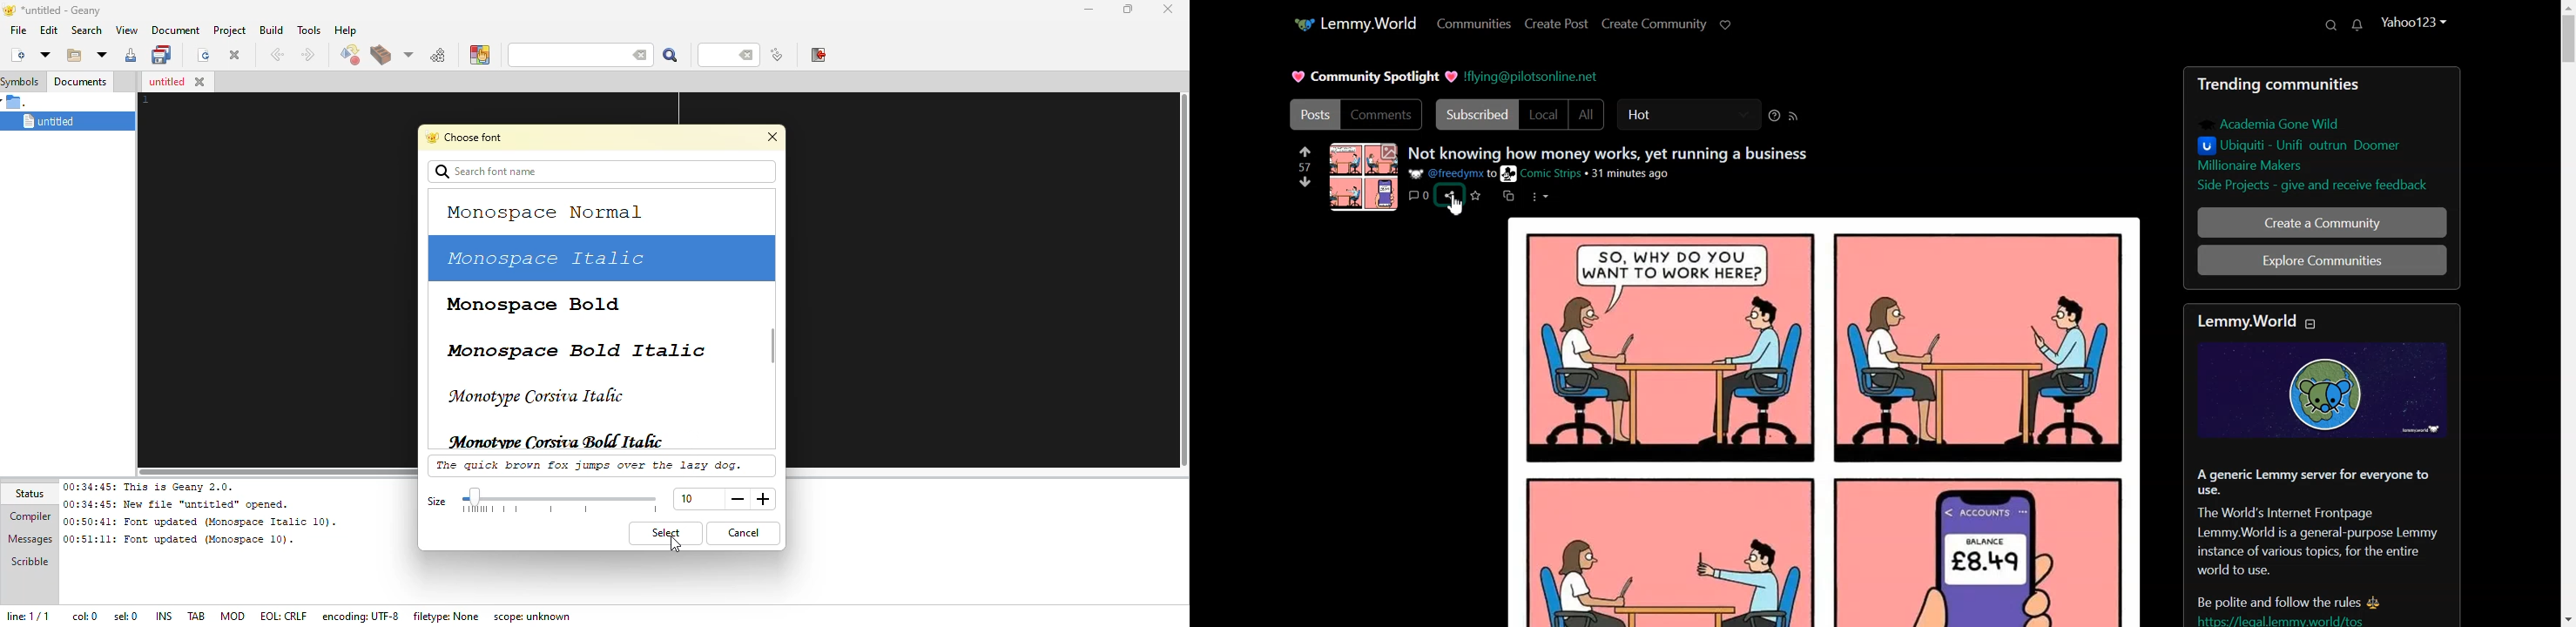 The image size is (2576, 644). I want to click on col: 0, so click(84, 617).